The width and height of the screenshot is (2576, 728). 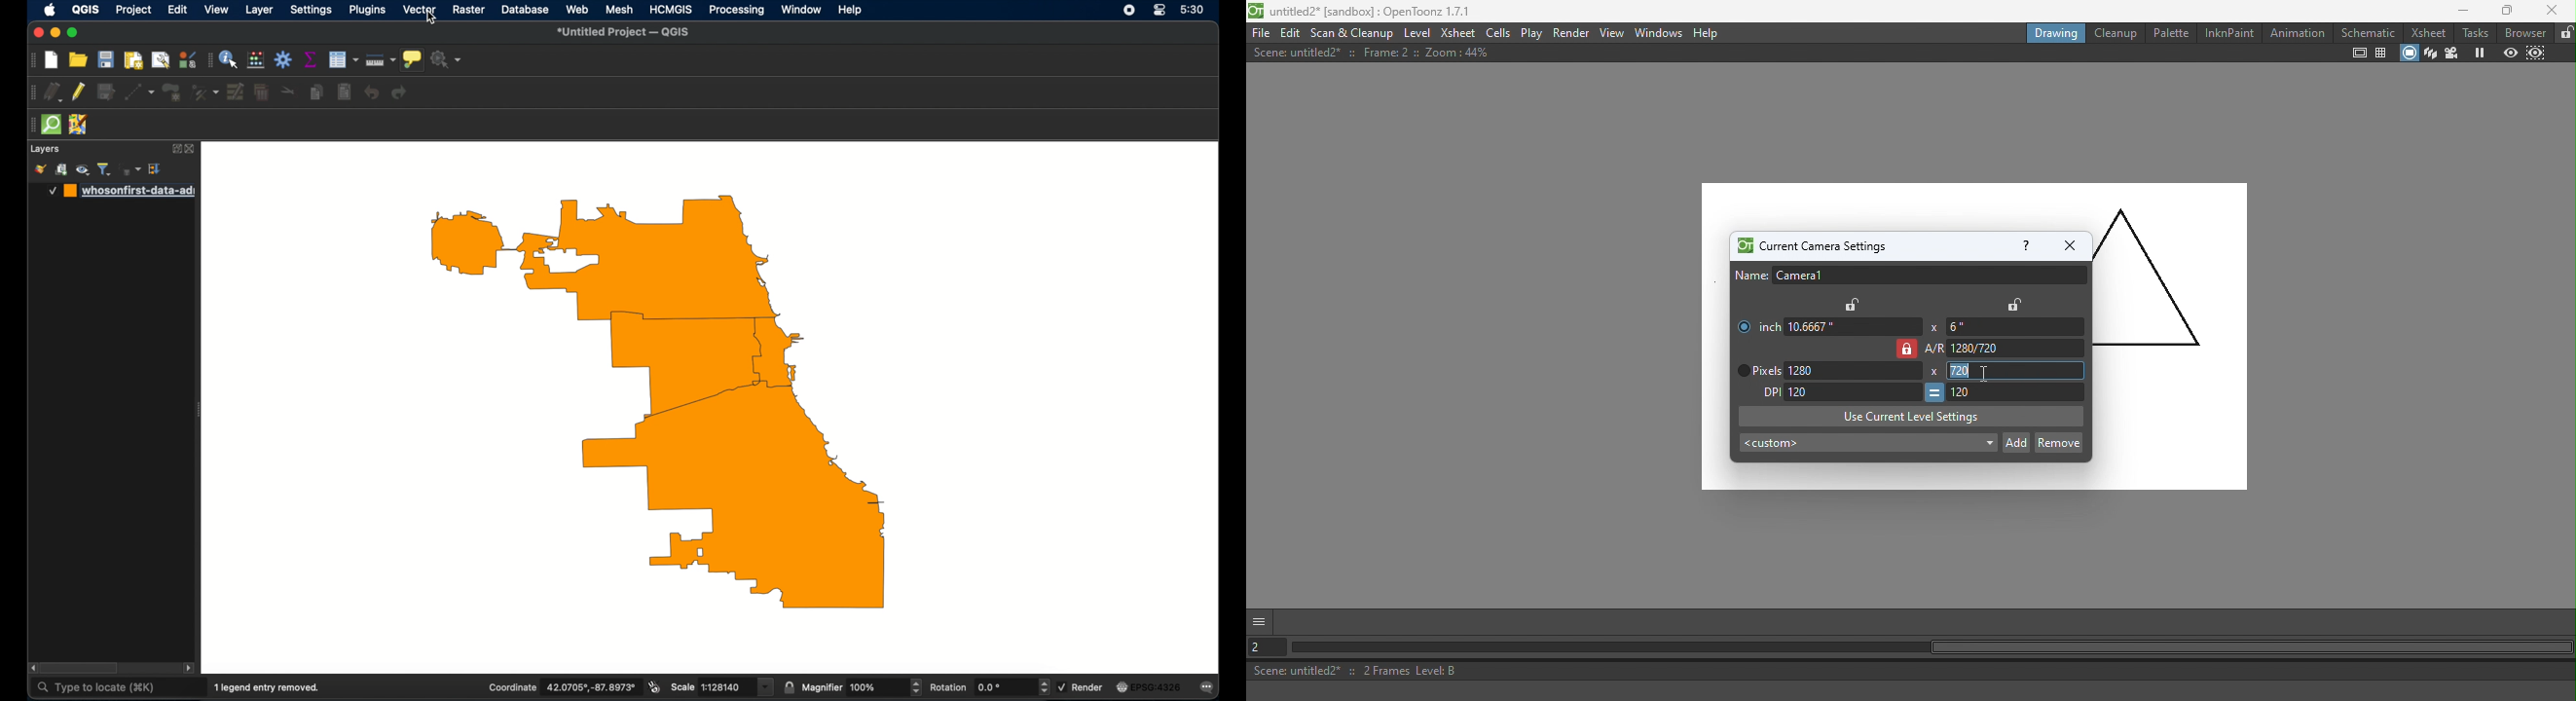 I want to click on edit, so click(x=177, y=10).